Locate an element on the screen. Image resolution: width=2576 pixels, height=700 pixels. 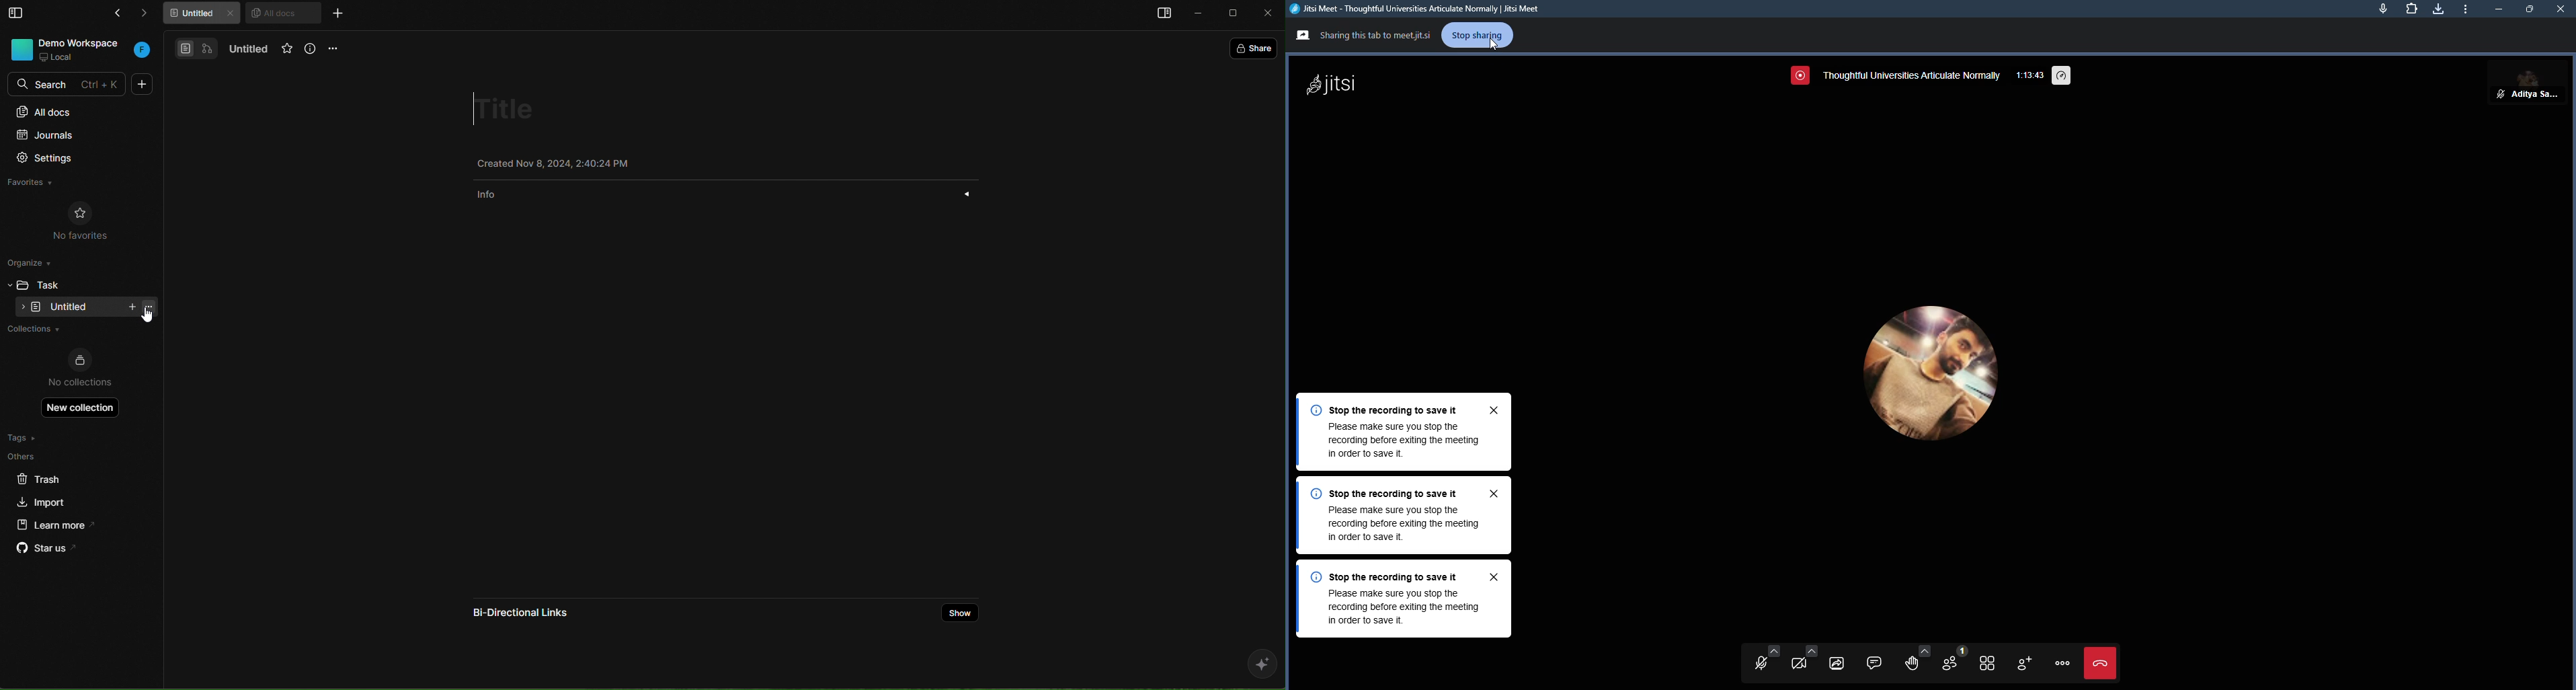
open chat is located at coordinates (1871, 661).